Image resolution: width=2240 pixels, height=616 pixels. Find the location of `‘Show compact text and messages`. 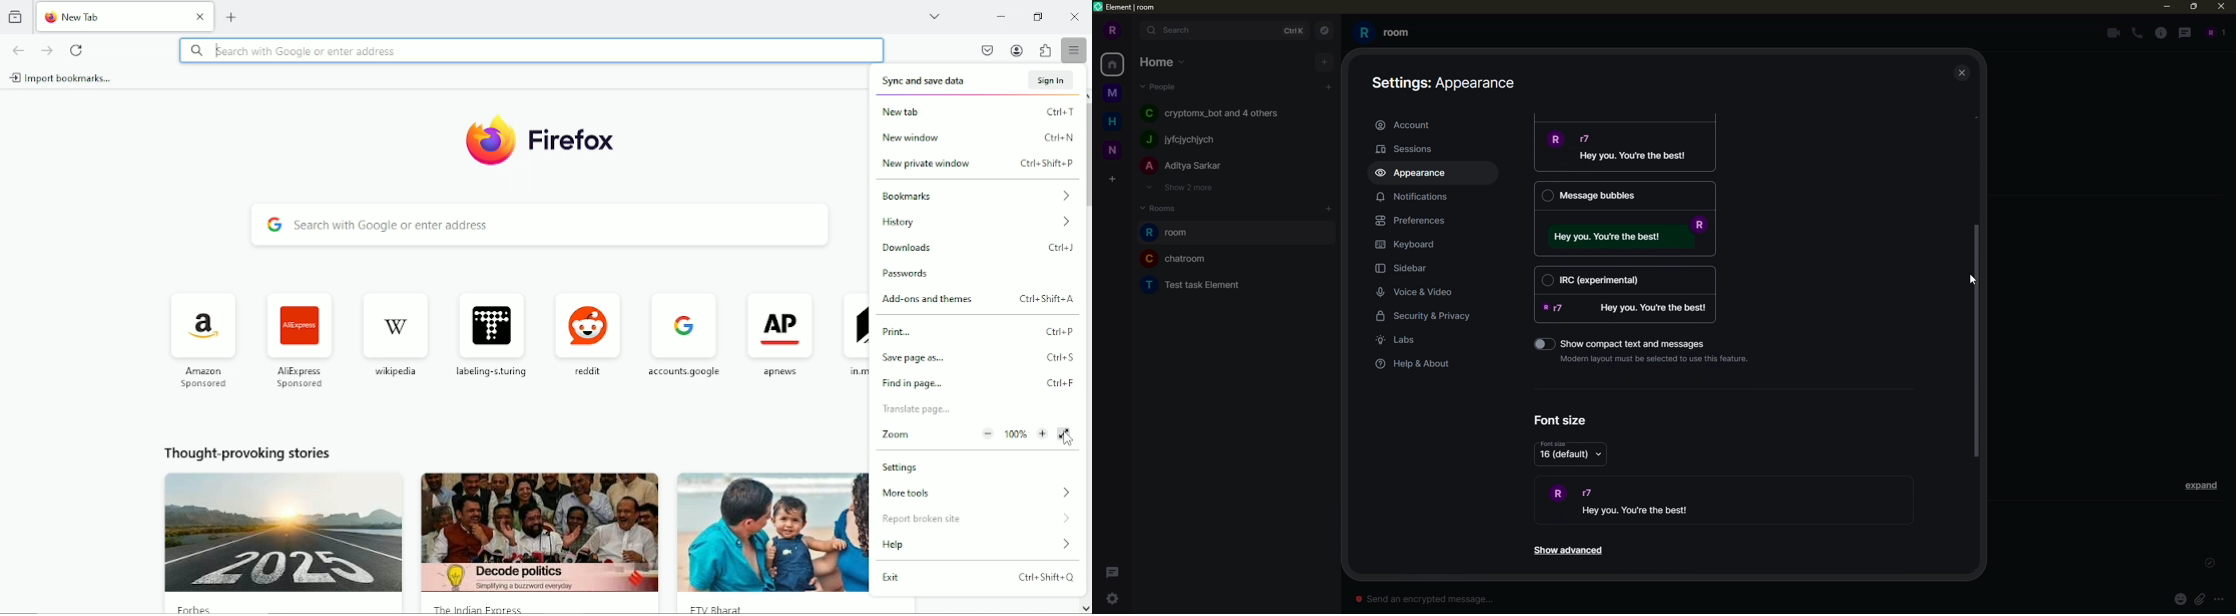

‘Show compact text and messages is located at coordinates (1640, 339).